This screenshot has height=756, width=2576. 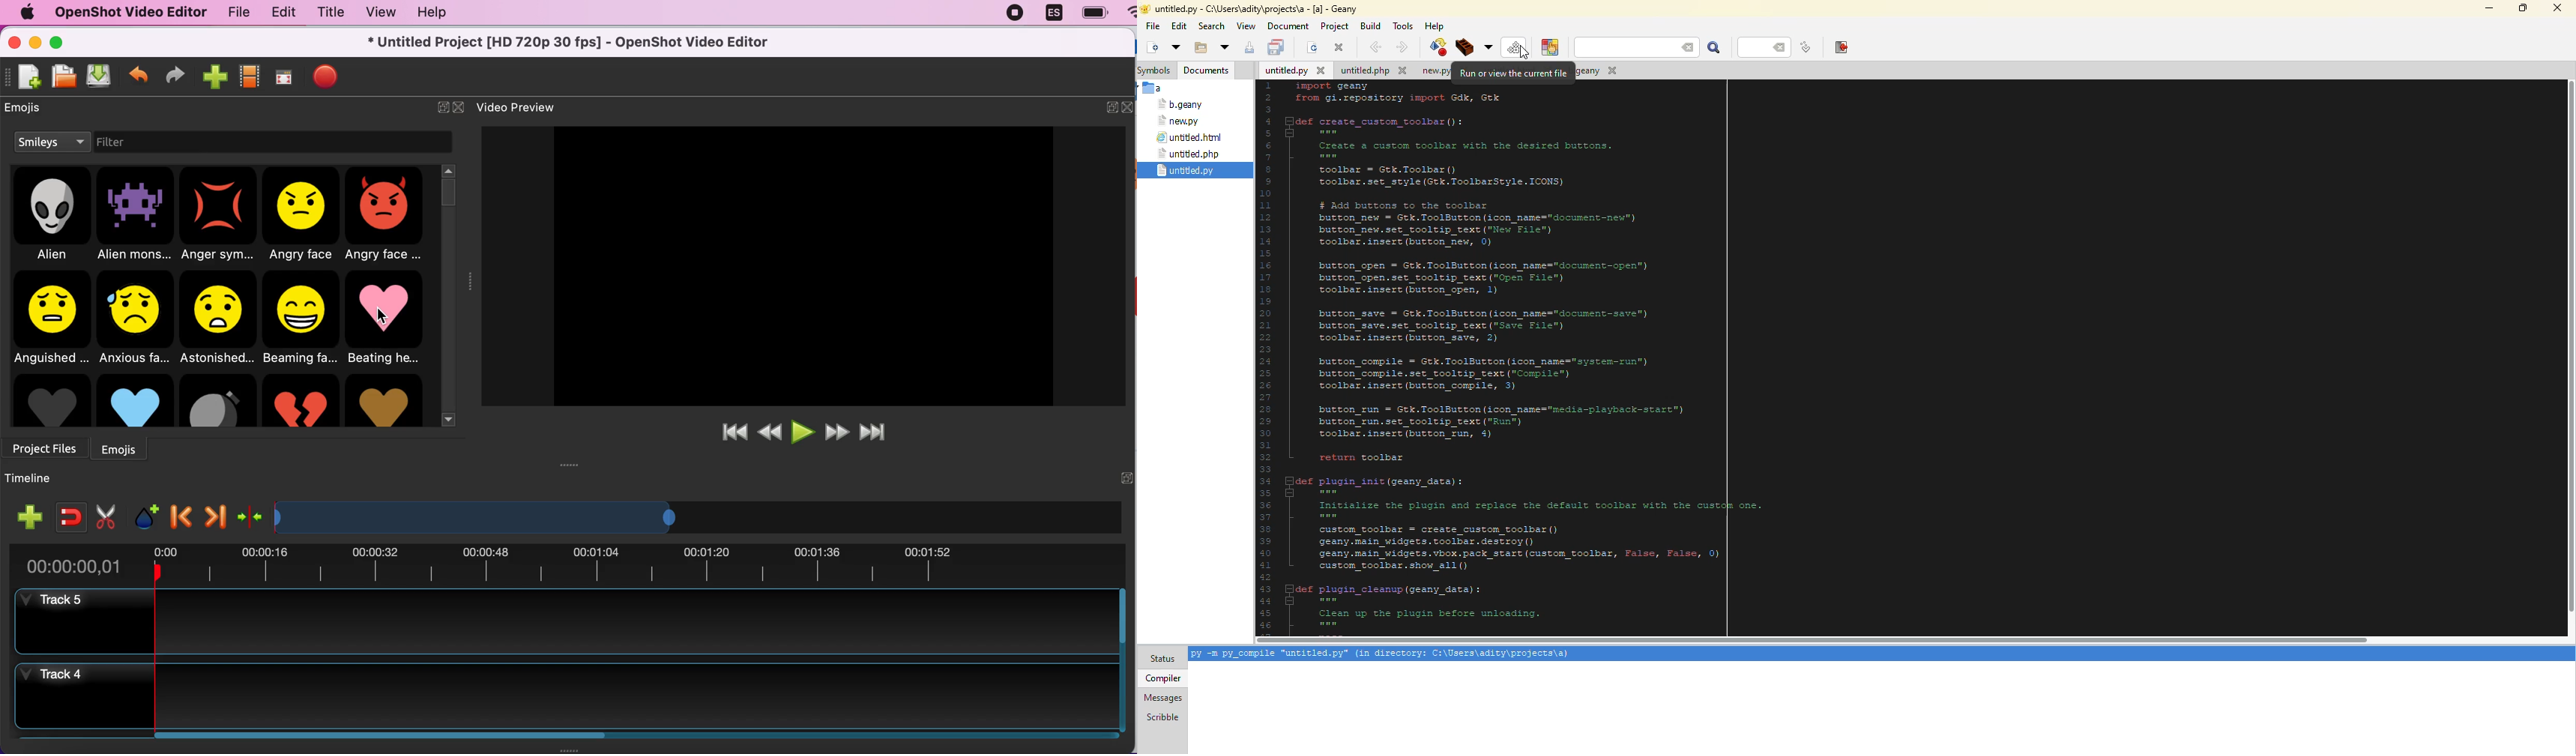 What do you see at coordinates (566, 566) in the screenshot?
I see `time duration` at bounding box center [566, 566].